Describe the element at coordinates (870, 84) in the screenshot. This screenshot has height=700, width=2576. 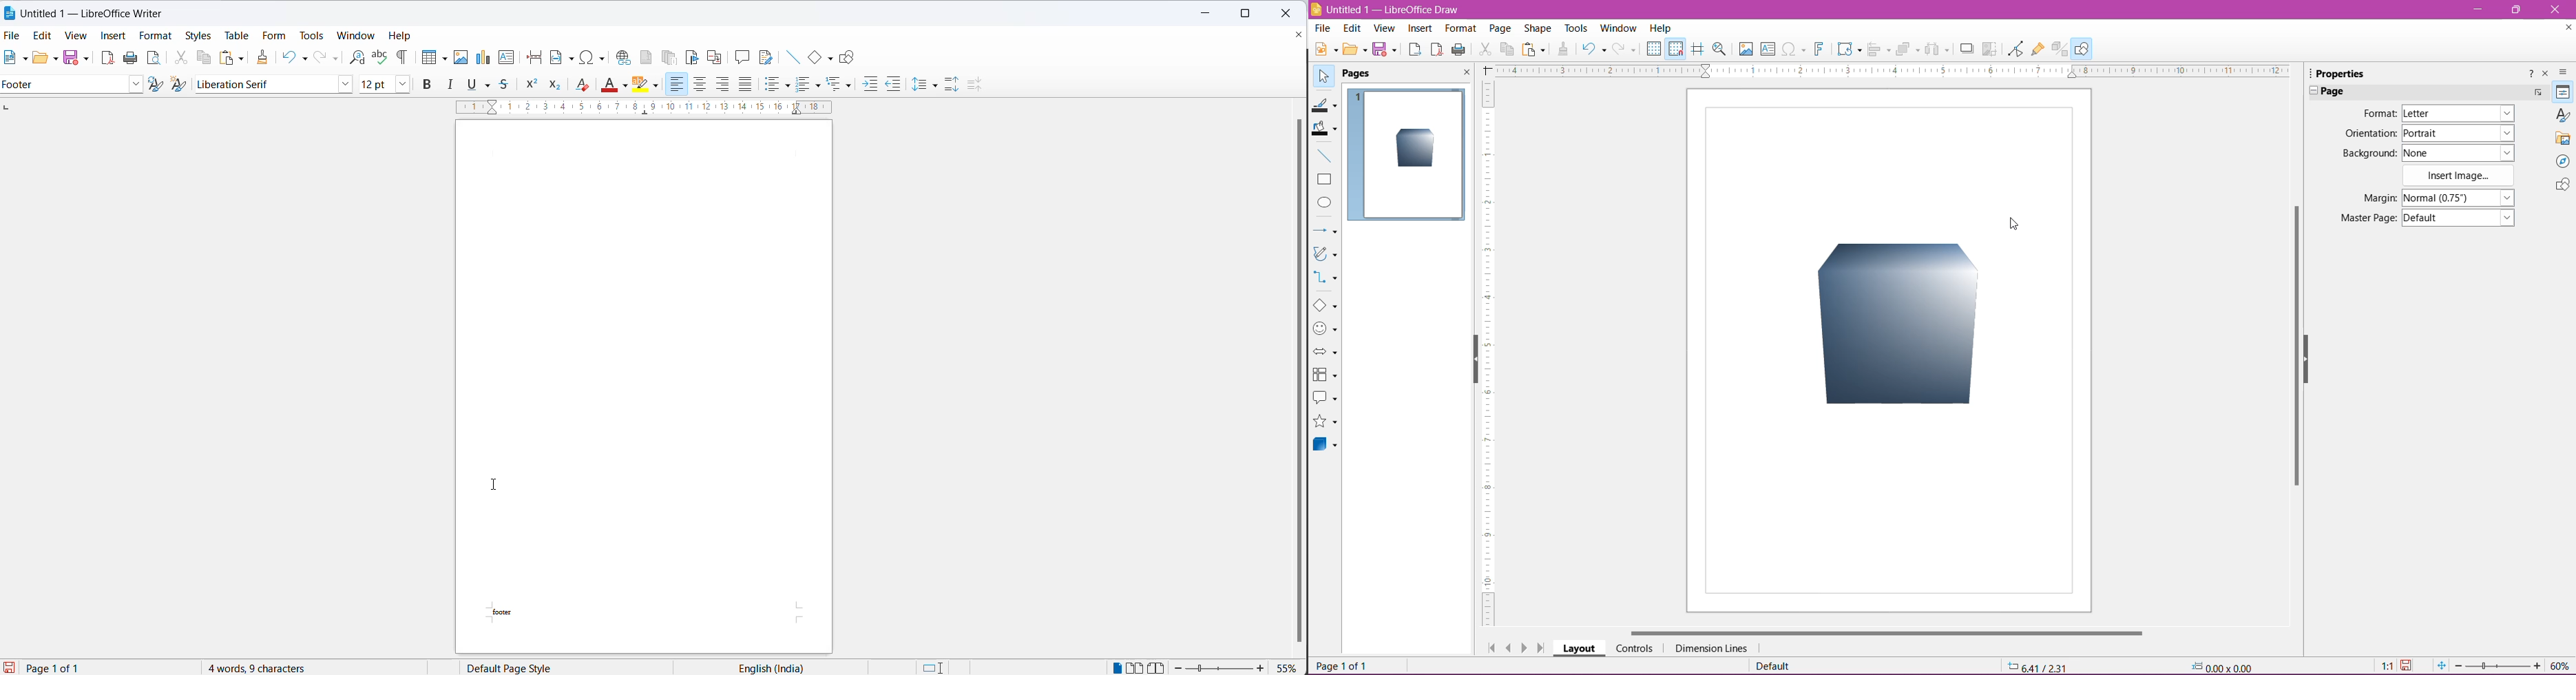
I see `increase indent` at that location.